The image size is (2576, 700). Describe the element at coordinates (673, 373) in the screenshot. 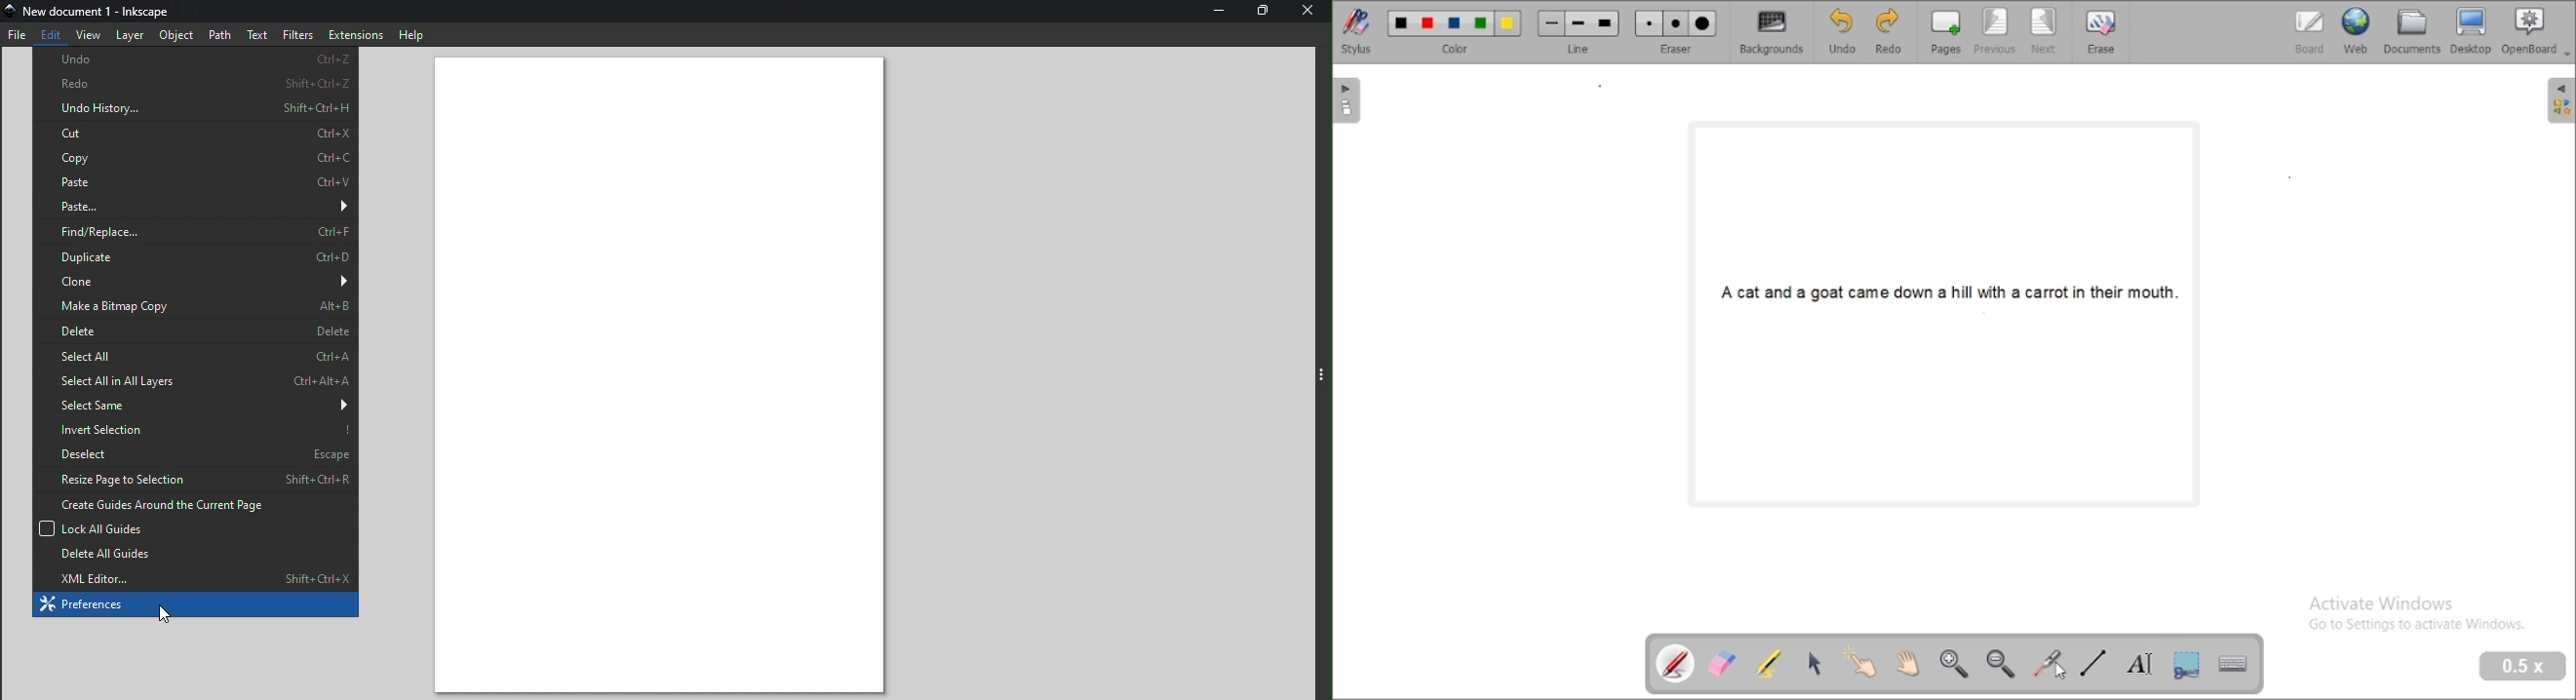

I see `Canvas` at that location.